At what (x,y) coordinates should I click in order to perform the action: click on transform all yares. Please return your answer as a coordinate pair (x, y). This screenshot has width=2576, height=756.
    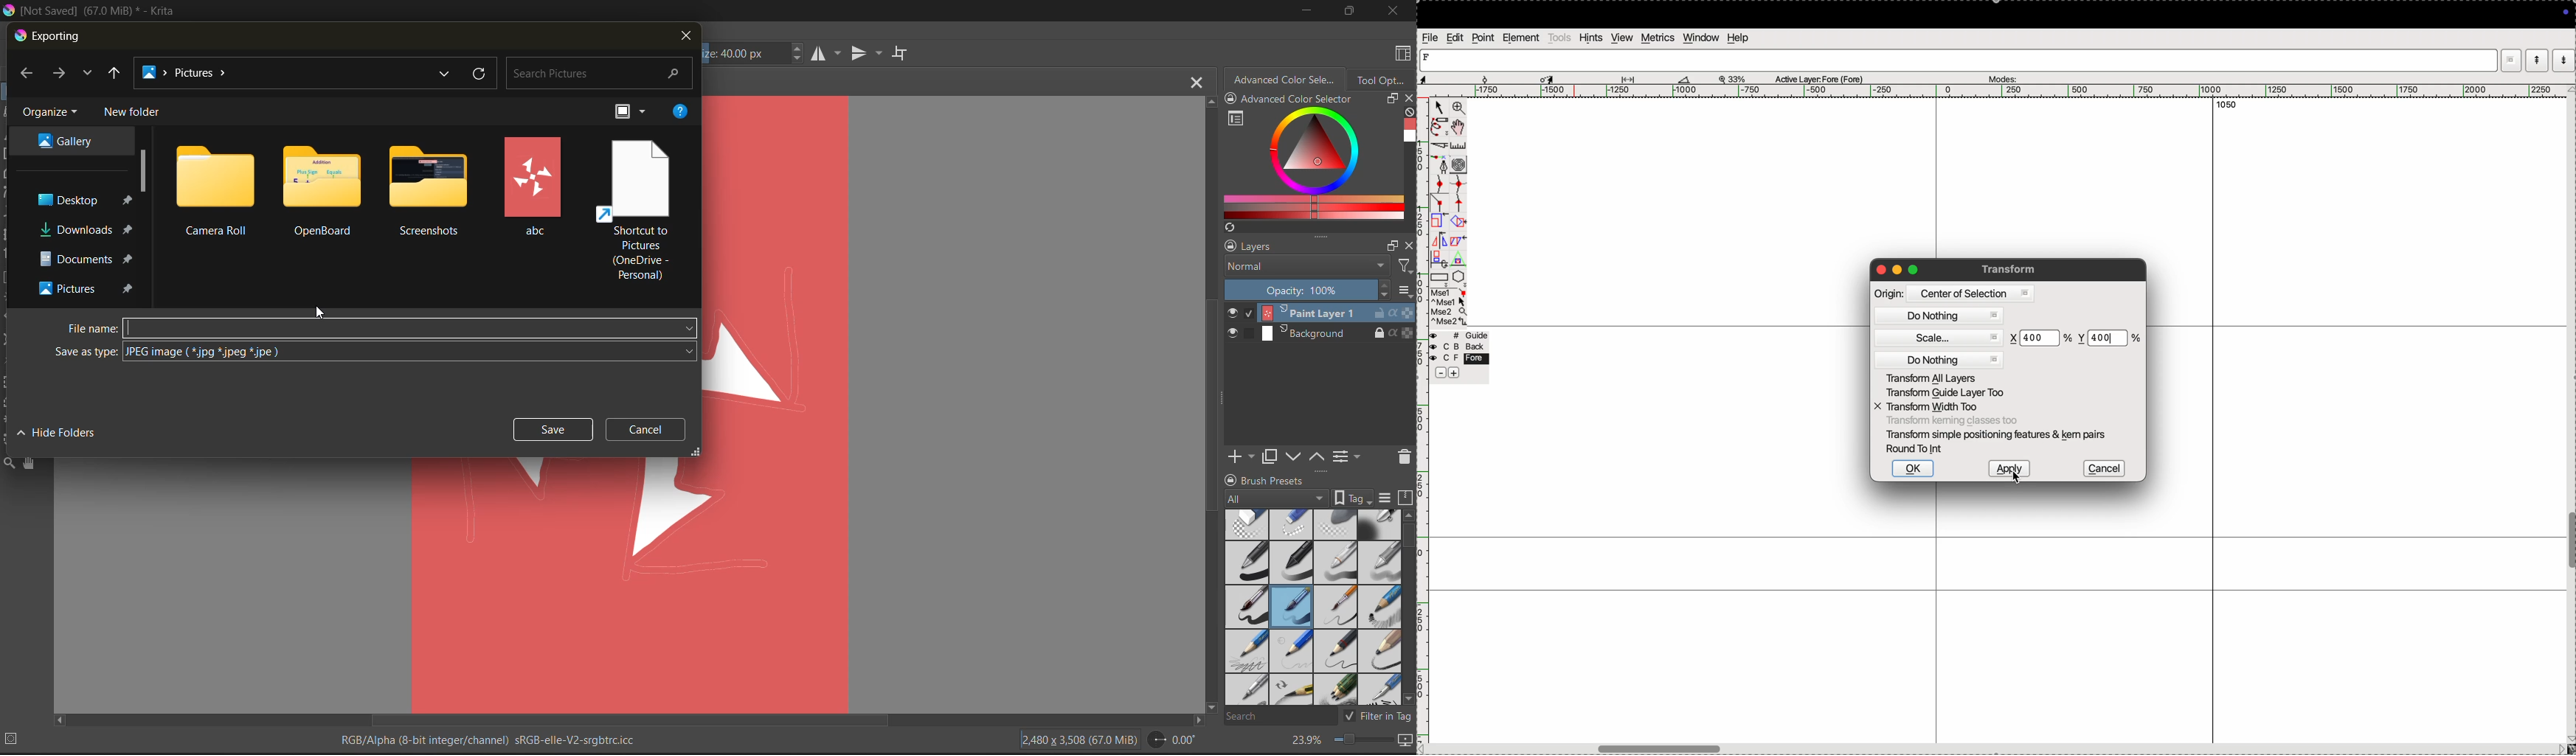
    Looking at the image, I should click on (1944, 378).